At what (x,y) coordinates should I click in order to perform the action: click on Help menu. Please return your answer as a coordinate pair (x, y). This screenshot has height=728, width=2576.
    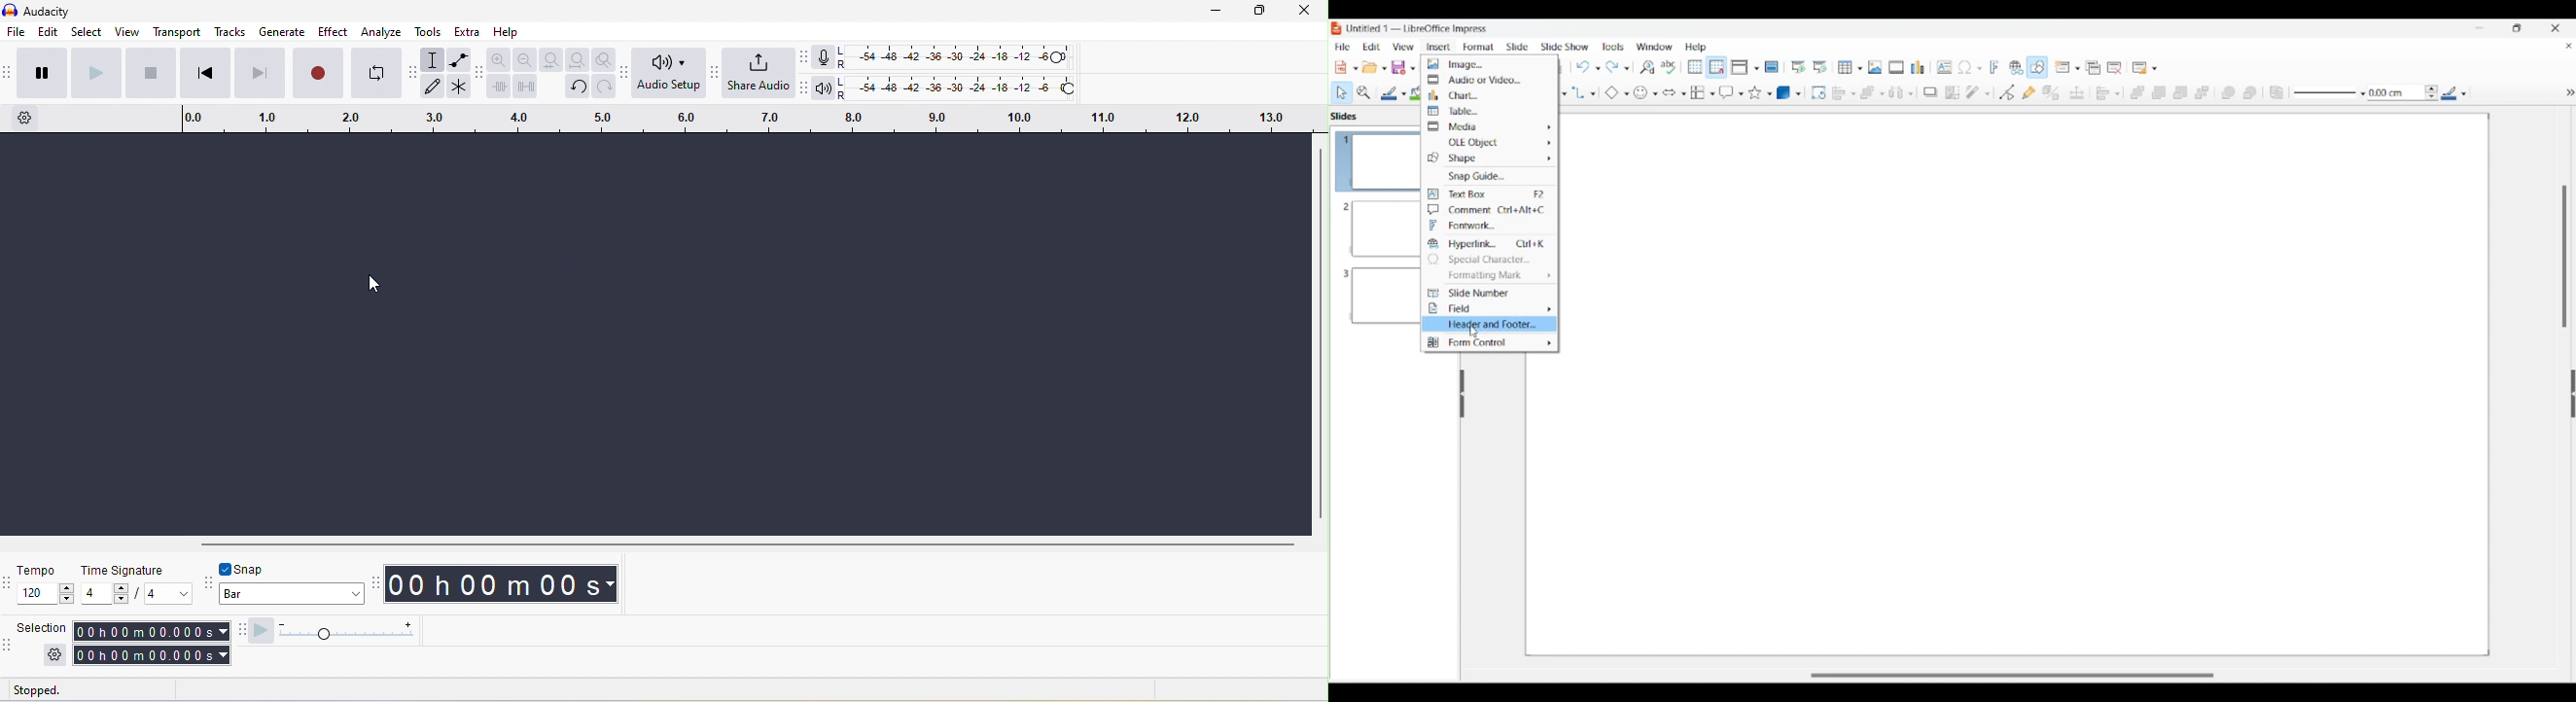
    Looking at the image, I should click on (1696, 47).